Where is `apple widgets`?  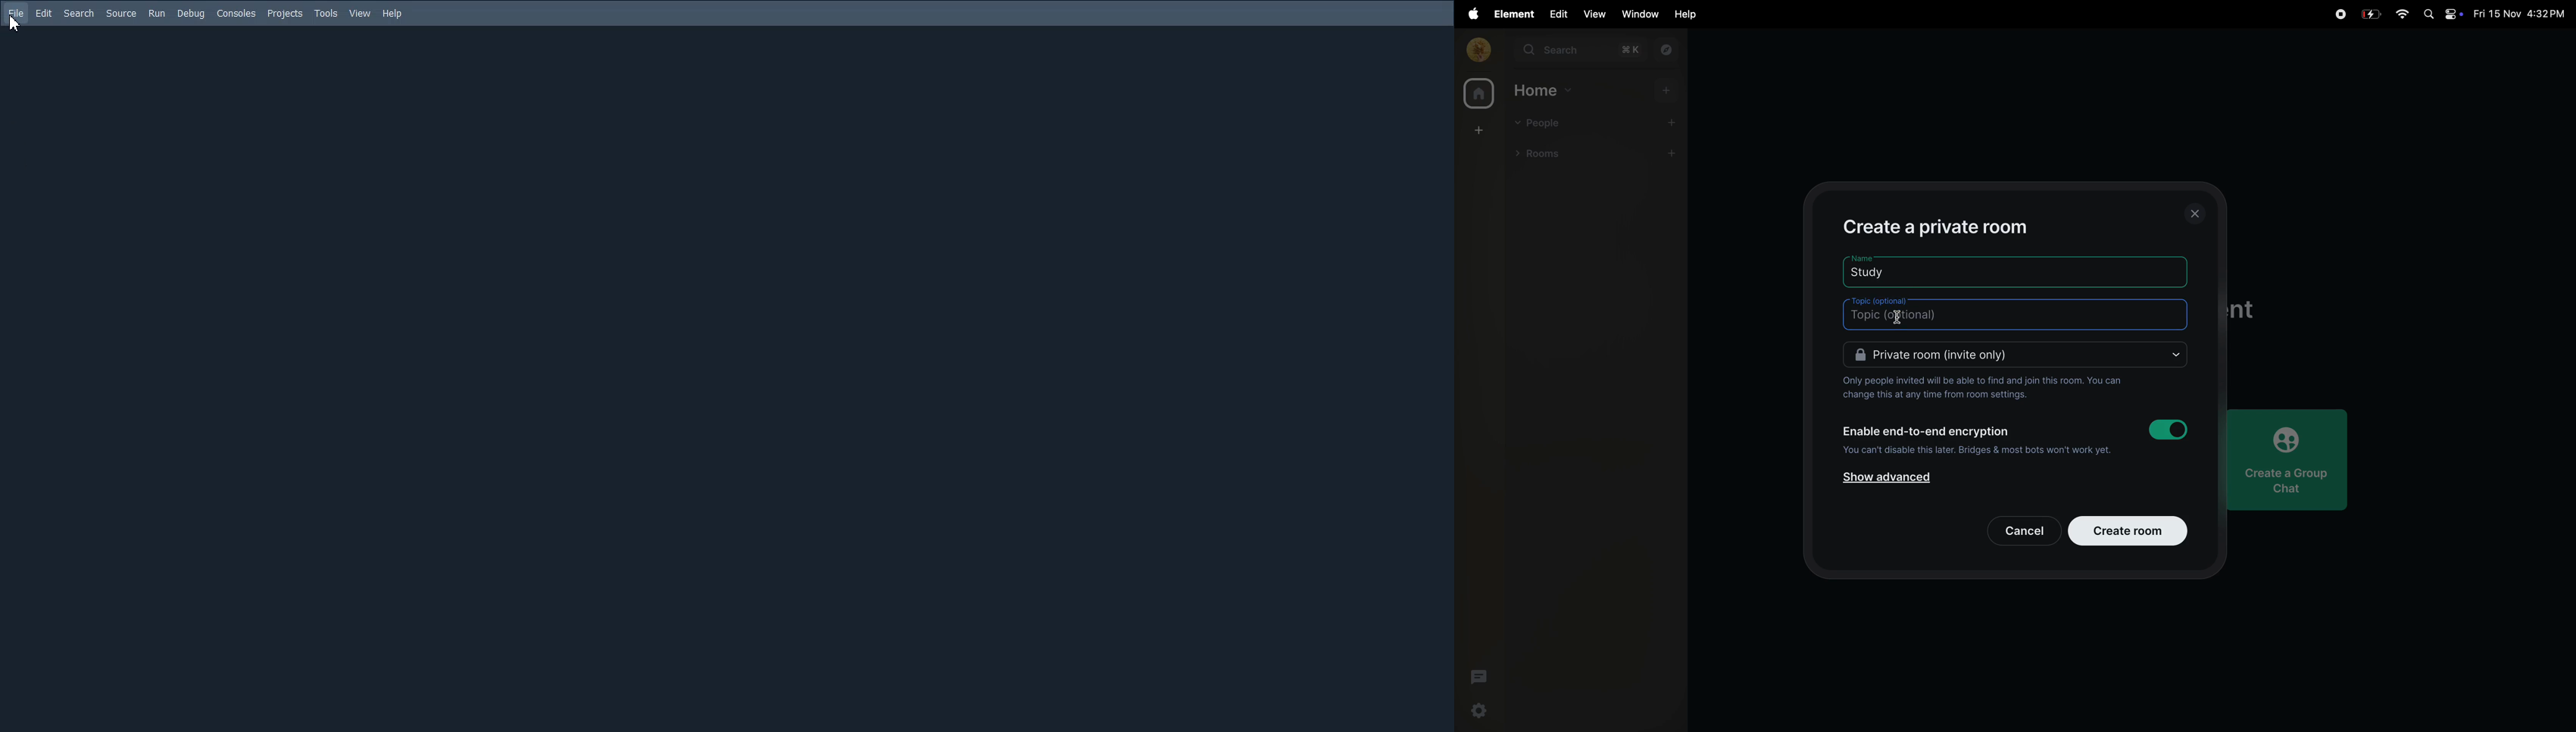 apple widgets is located at coordinates (2440, 15).